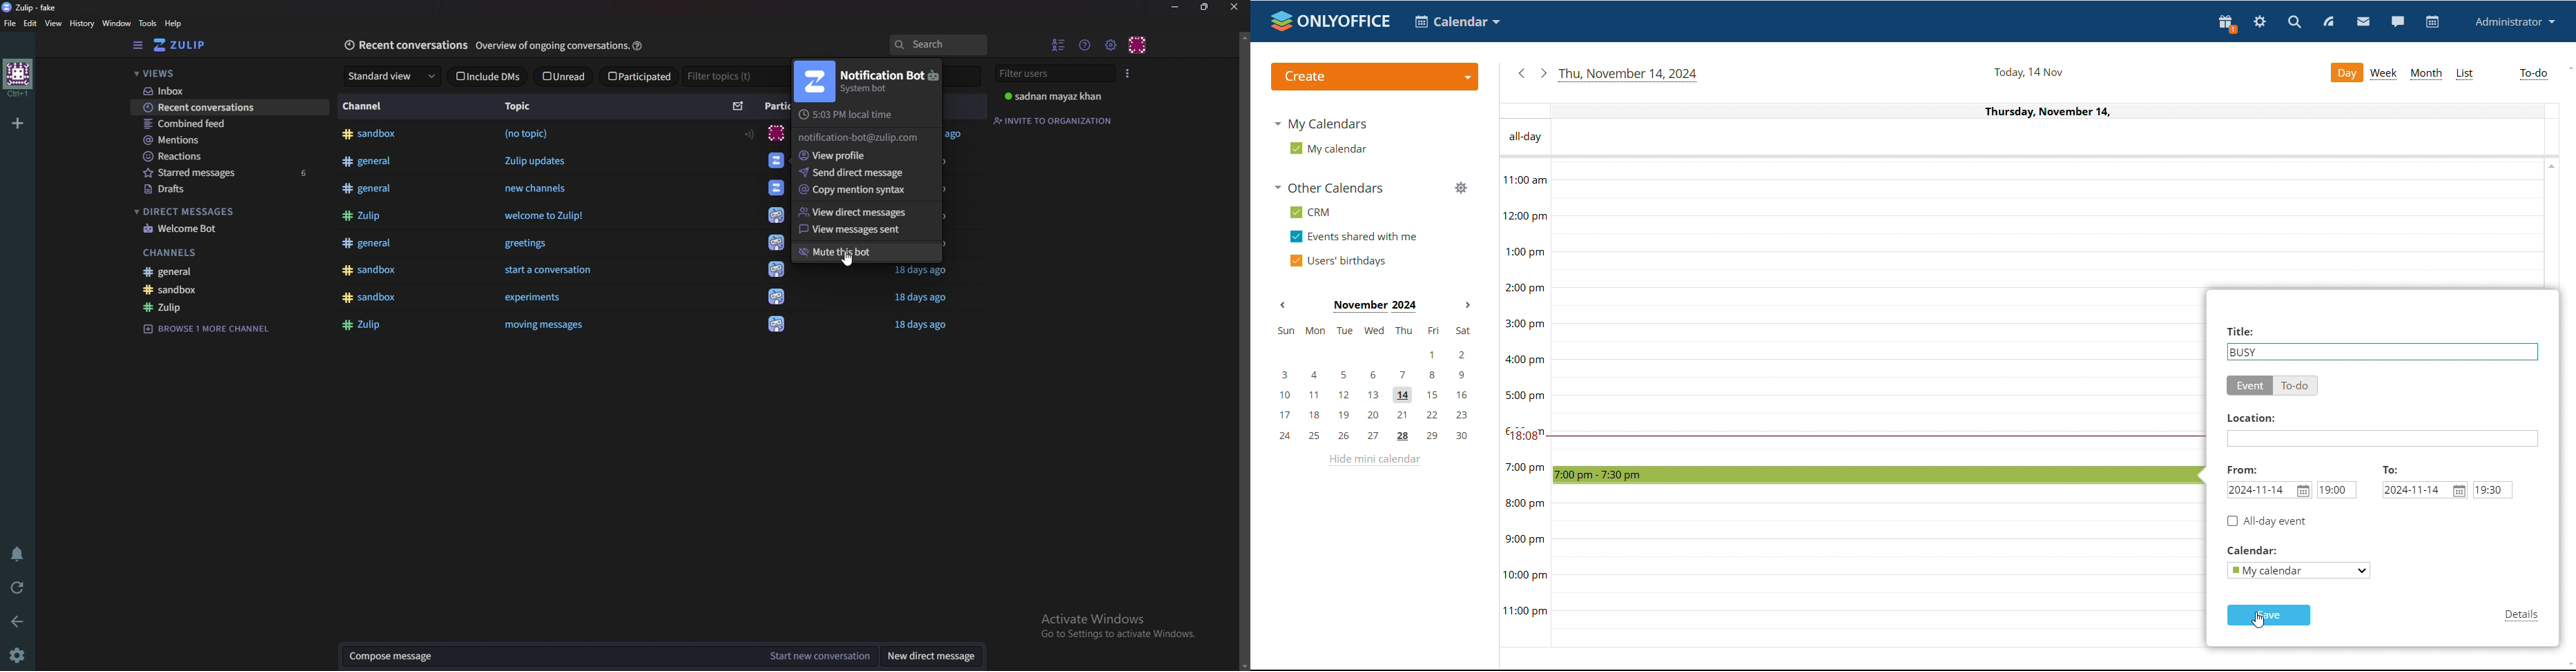  I want to click on 18 days ago, so click(924, 327).